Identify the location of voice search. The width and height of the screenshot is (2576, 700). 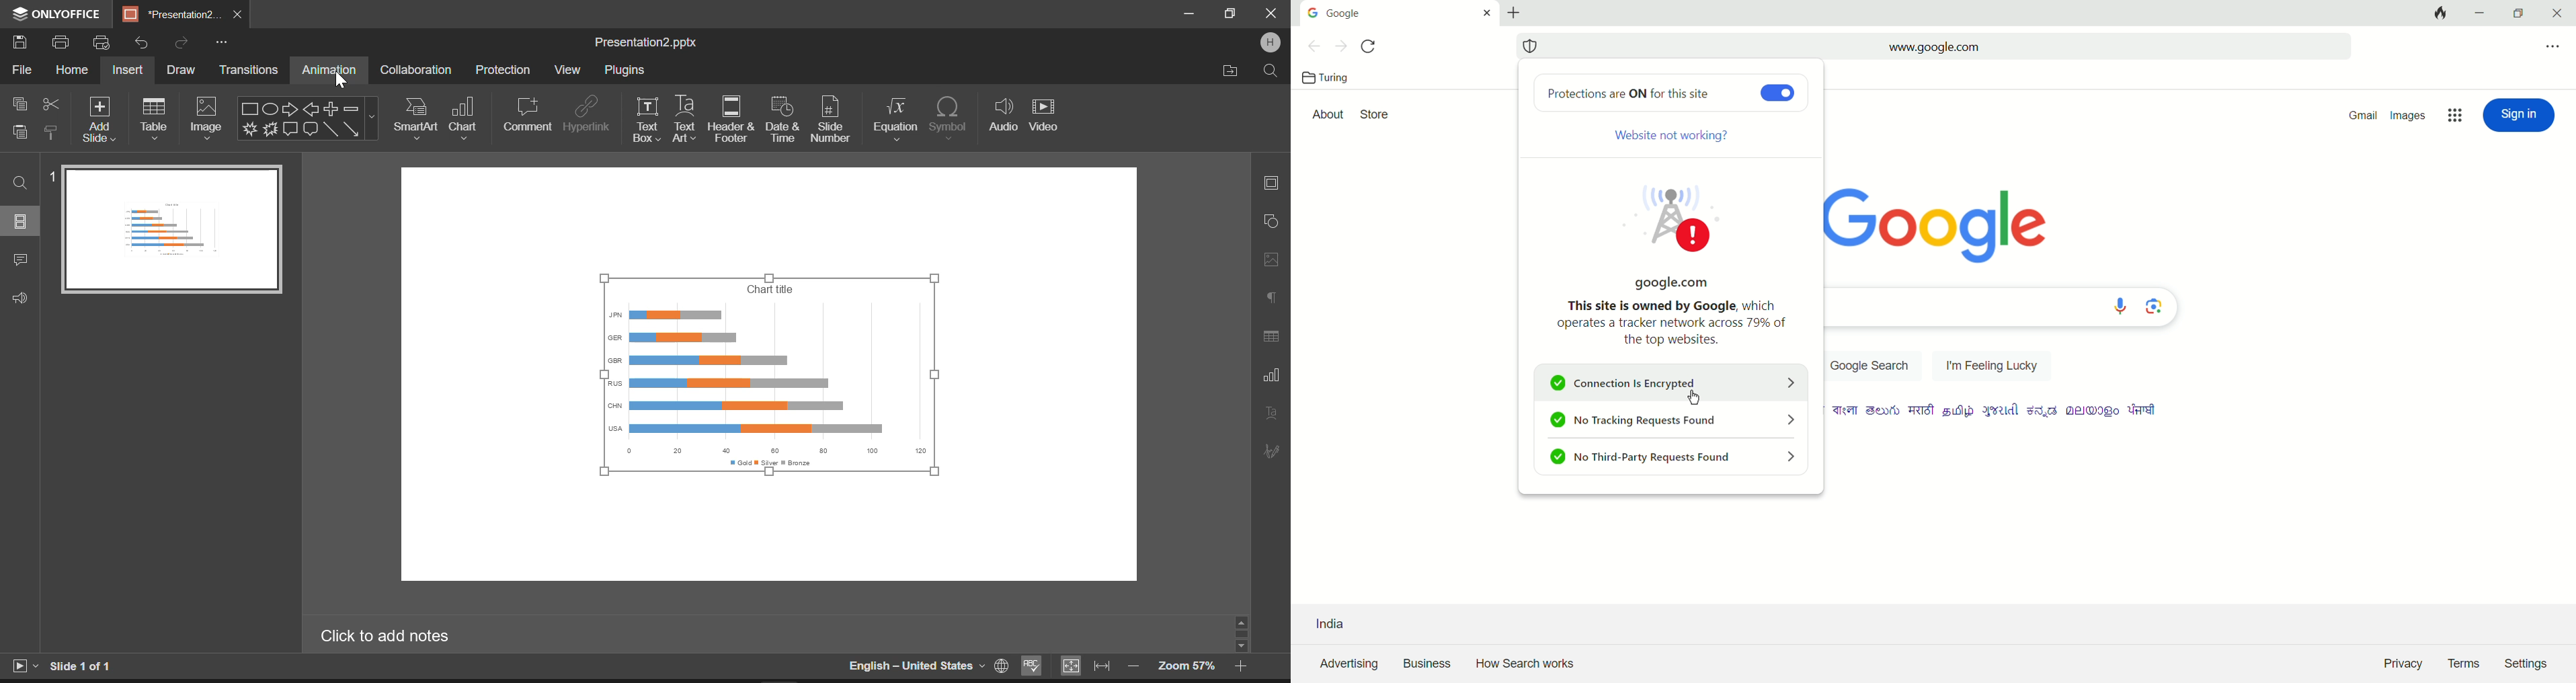
(2120, 307).